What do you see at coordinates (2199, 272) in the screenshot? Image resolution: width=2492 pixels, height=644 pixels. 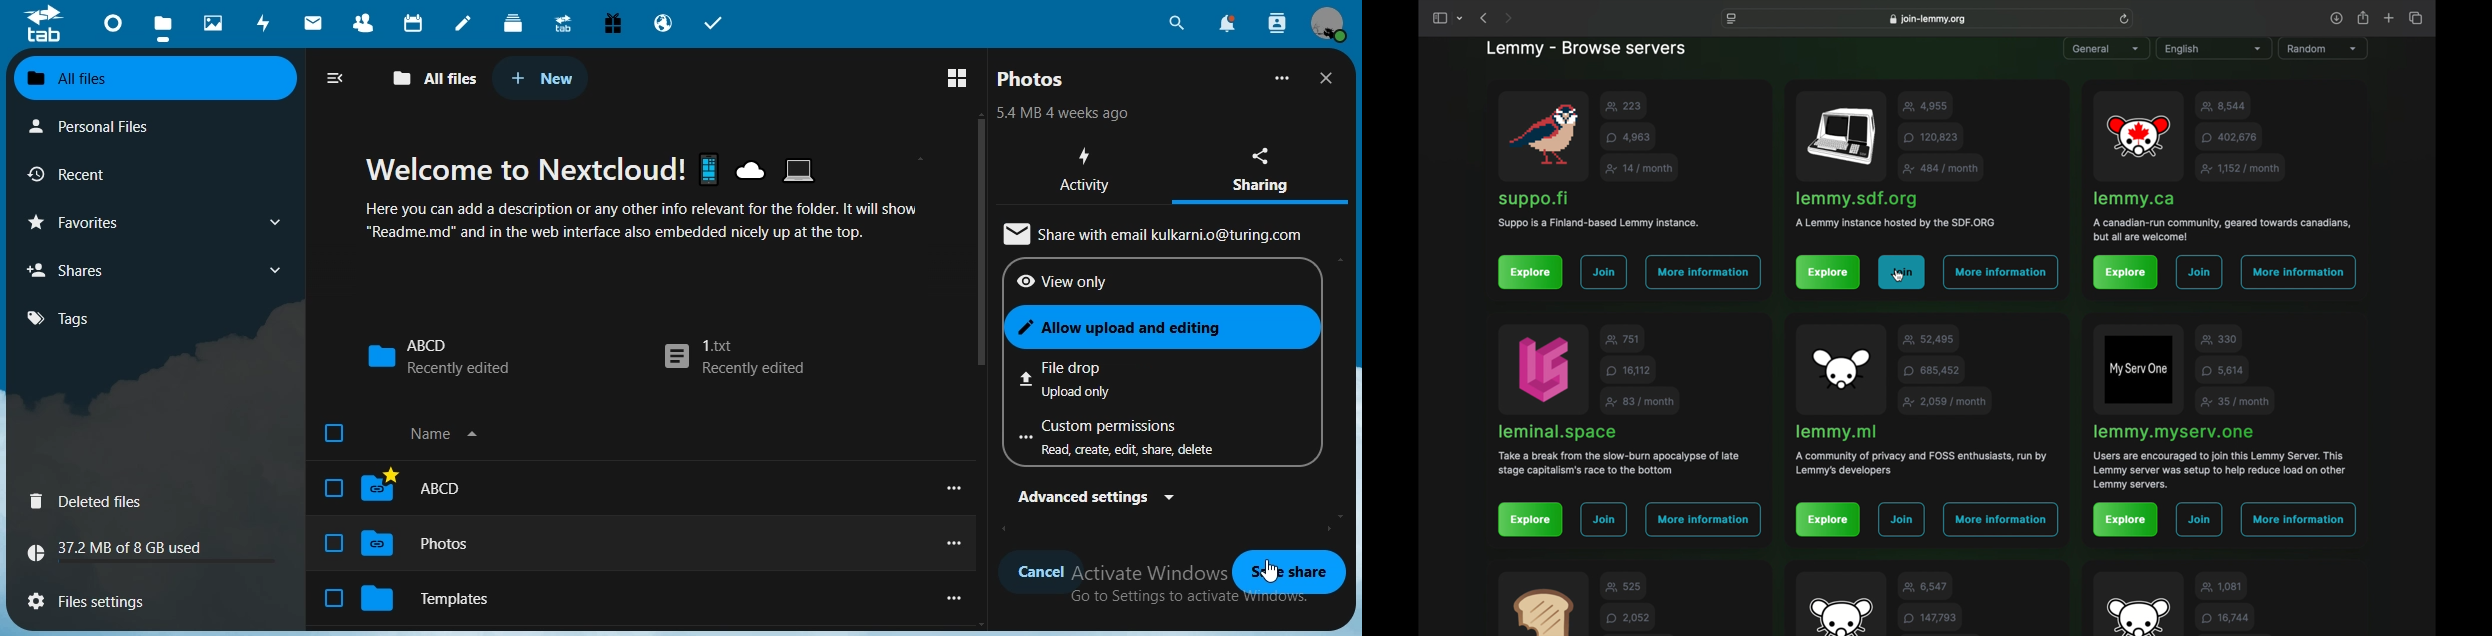 I see `join` at bounding box center [2199, 272].